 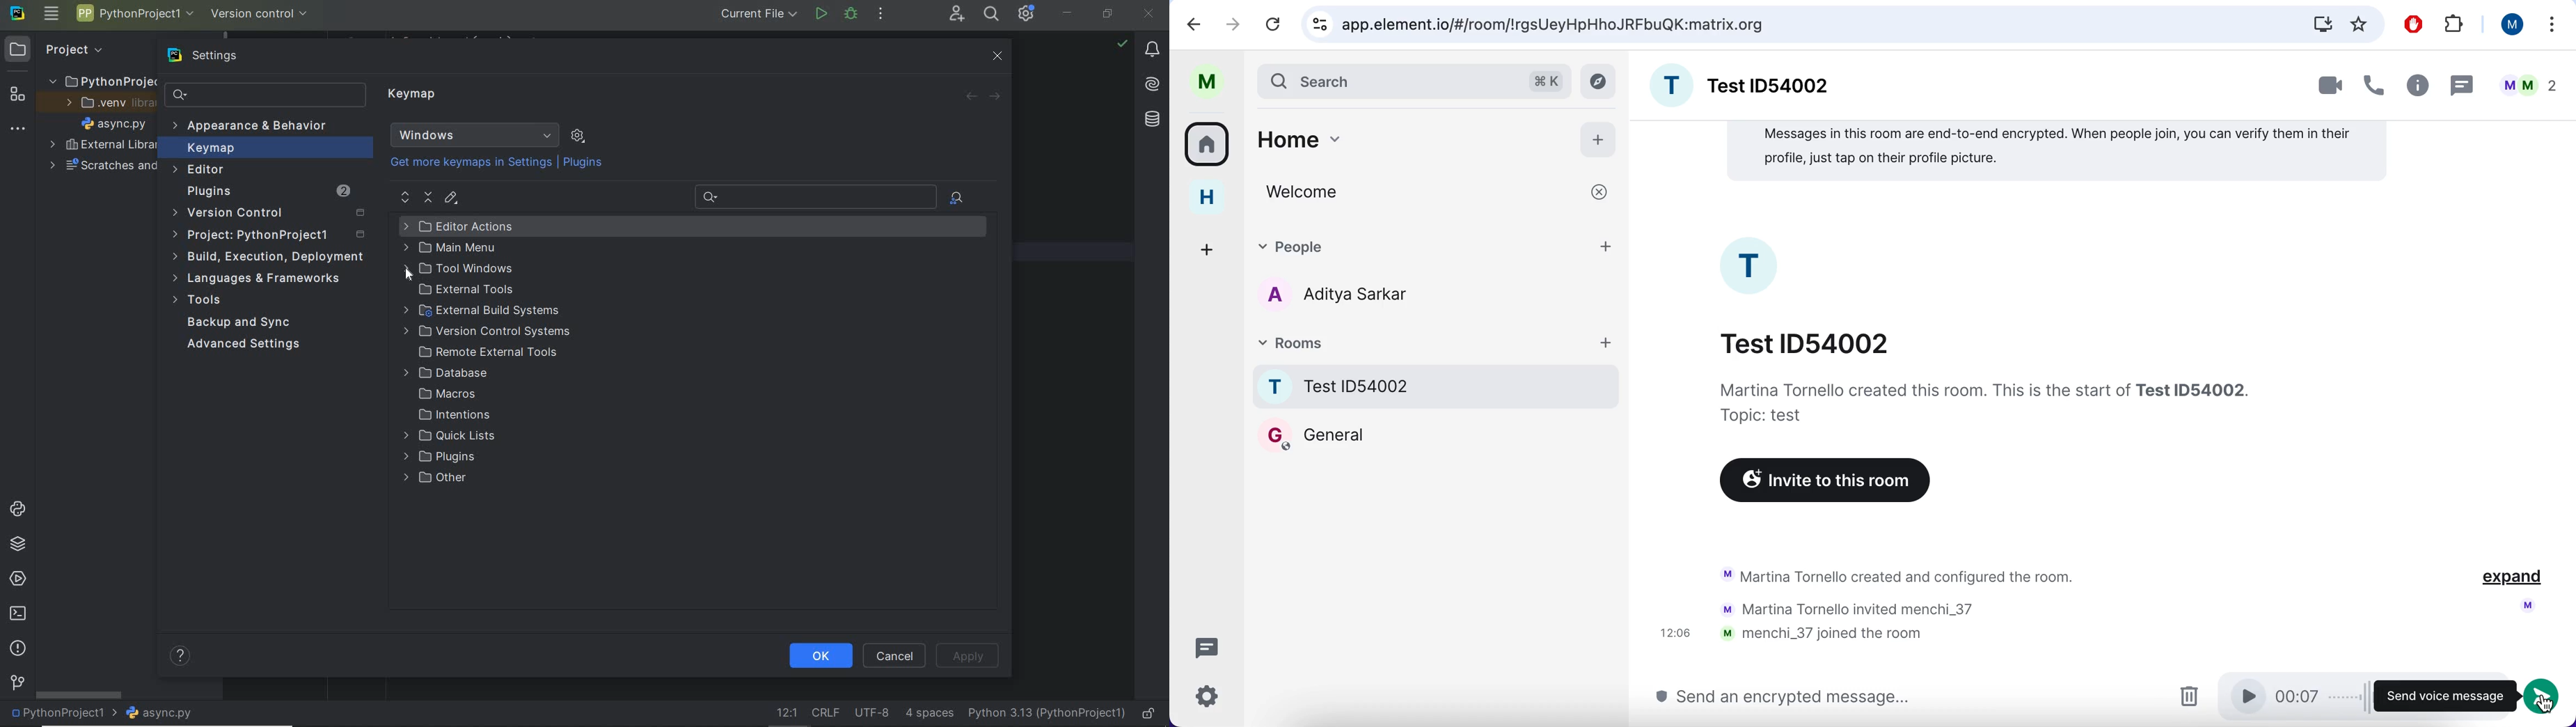 I want to click on create a space, so click(x=1209, y=249).